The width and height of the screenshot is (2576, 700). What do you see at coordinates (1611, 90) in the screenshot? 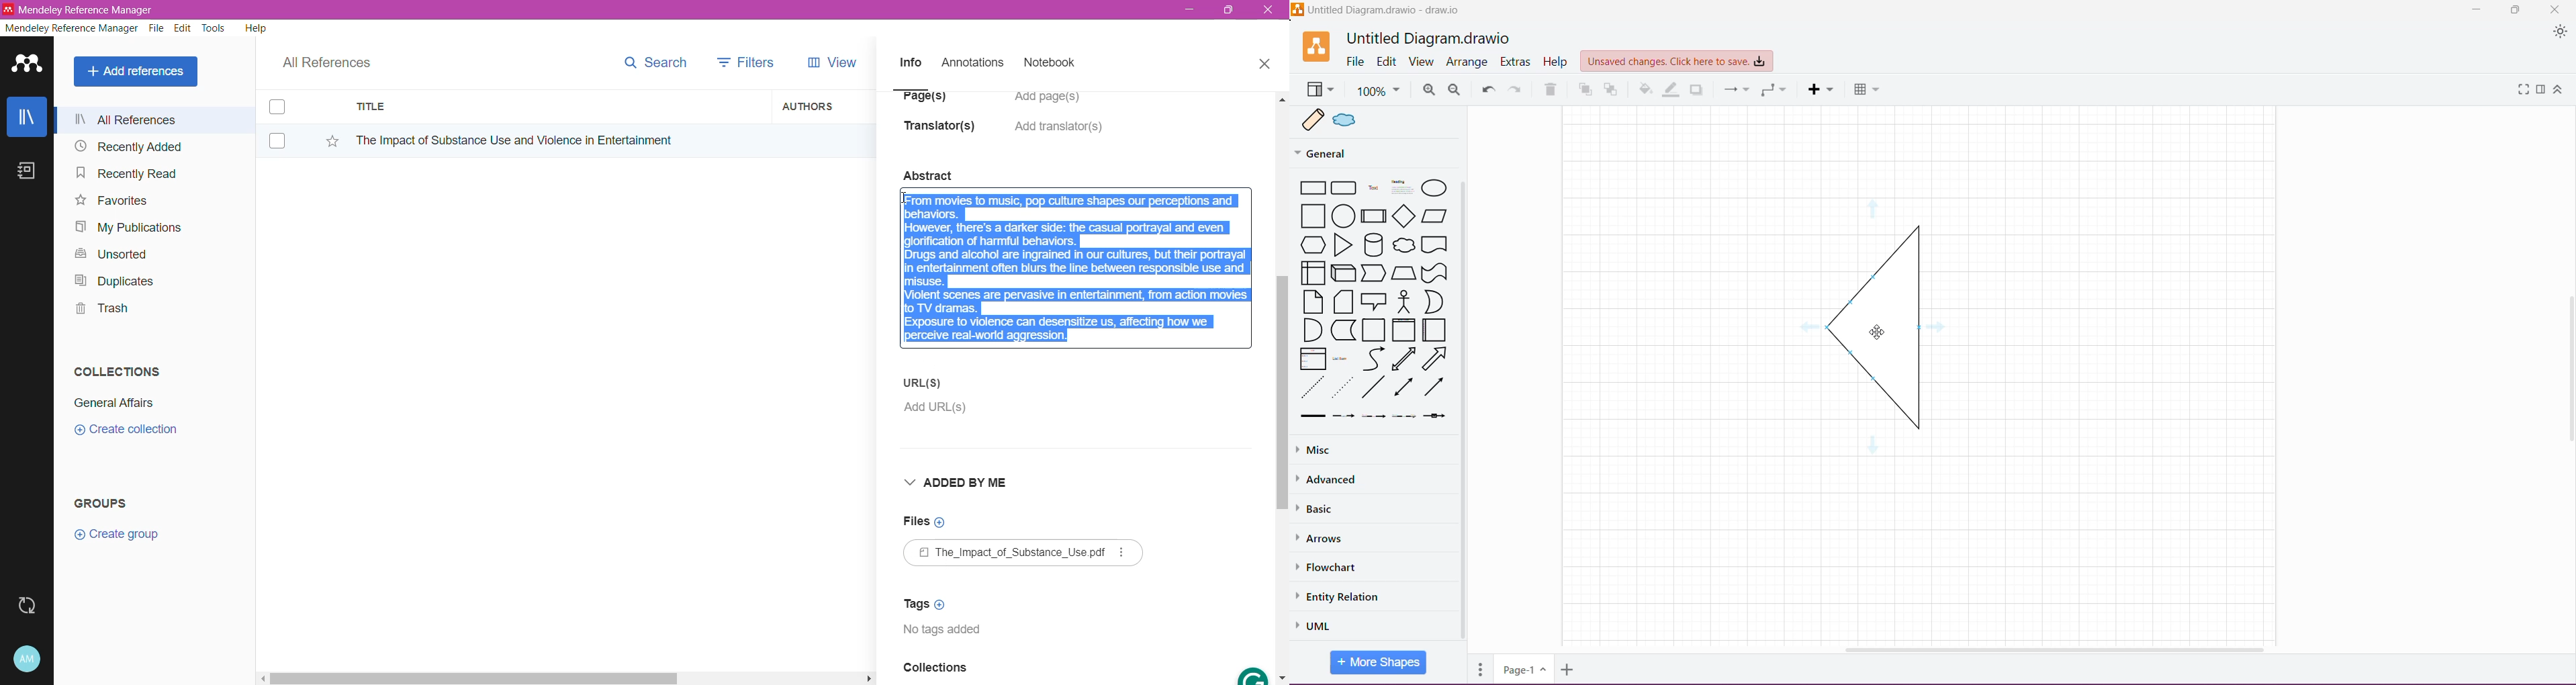
I see `To Back` at bounding box center [1611, 90].